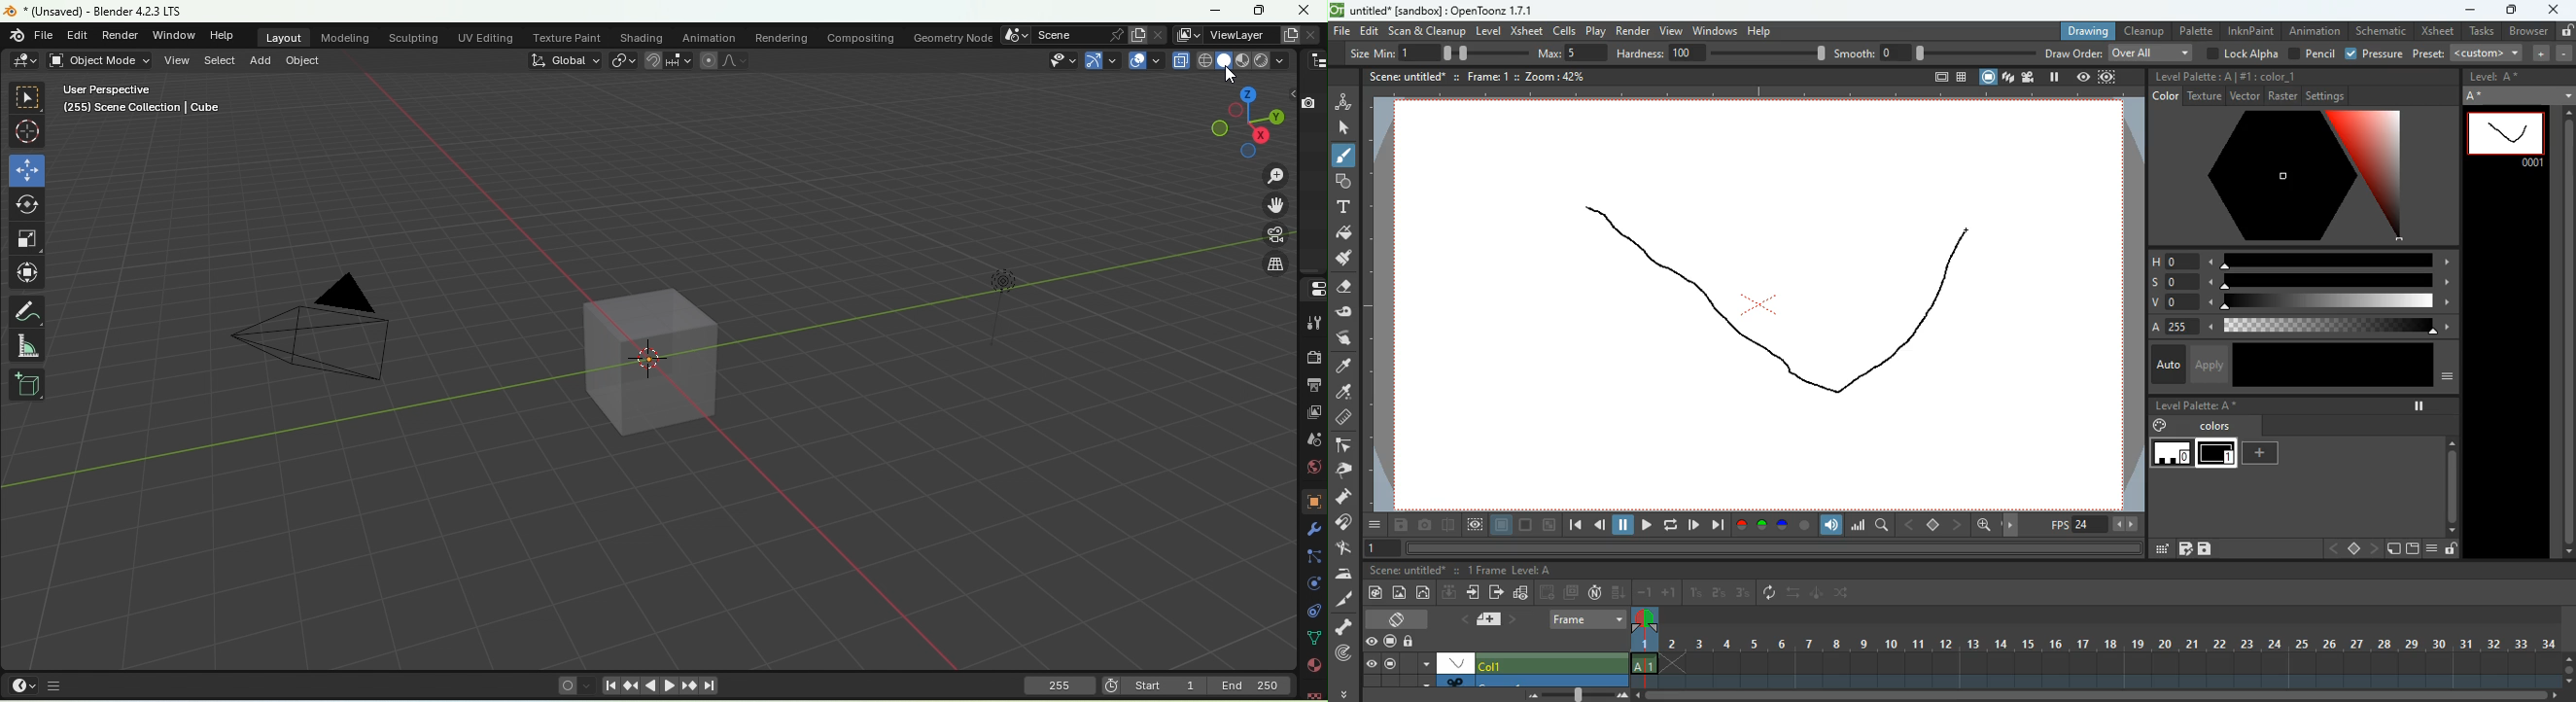 The height and width of the screenshot is (728, 2576). Describe the element at coordinates (1315, 443) in the screenshot. I see `Scene` at that location.